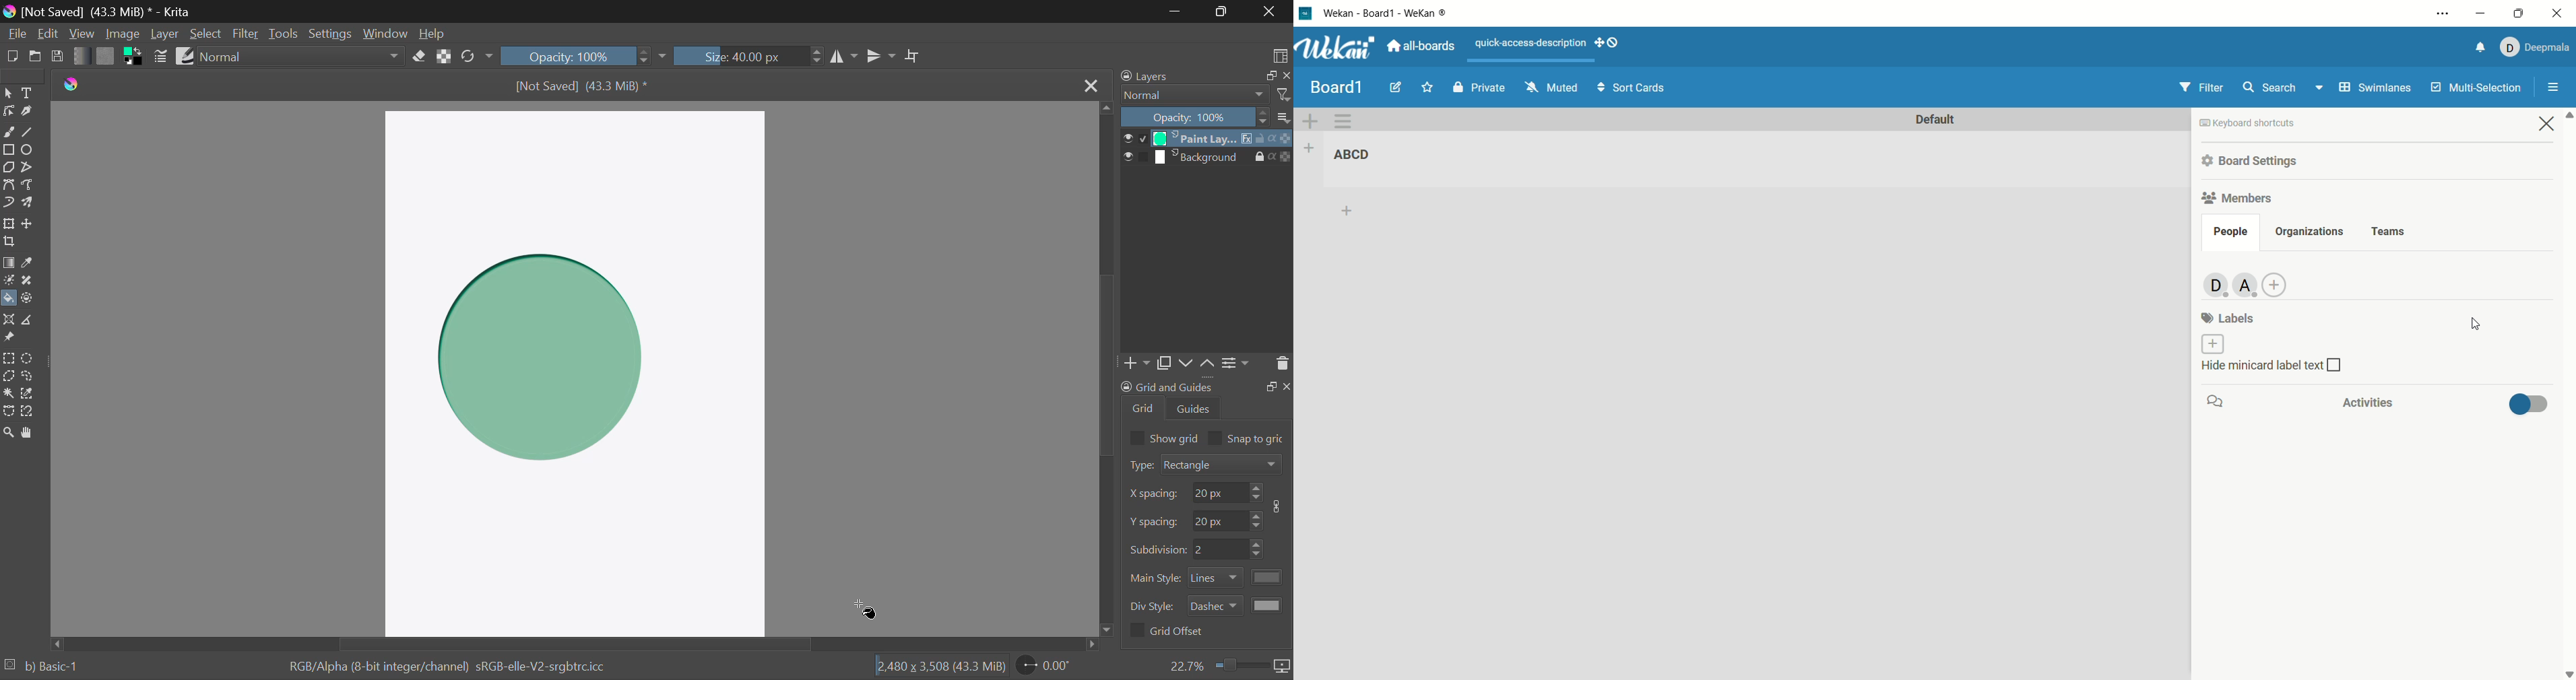 This screenshot has width=2576, height=700. I want to click on Rectangular Selection, so click(8, 358).